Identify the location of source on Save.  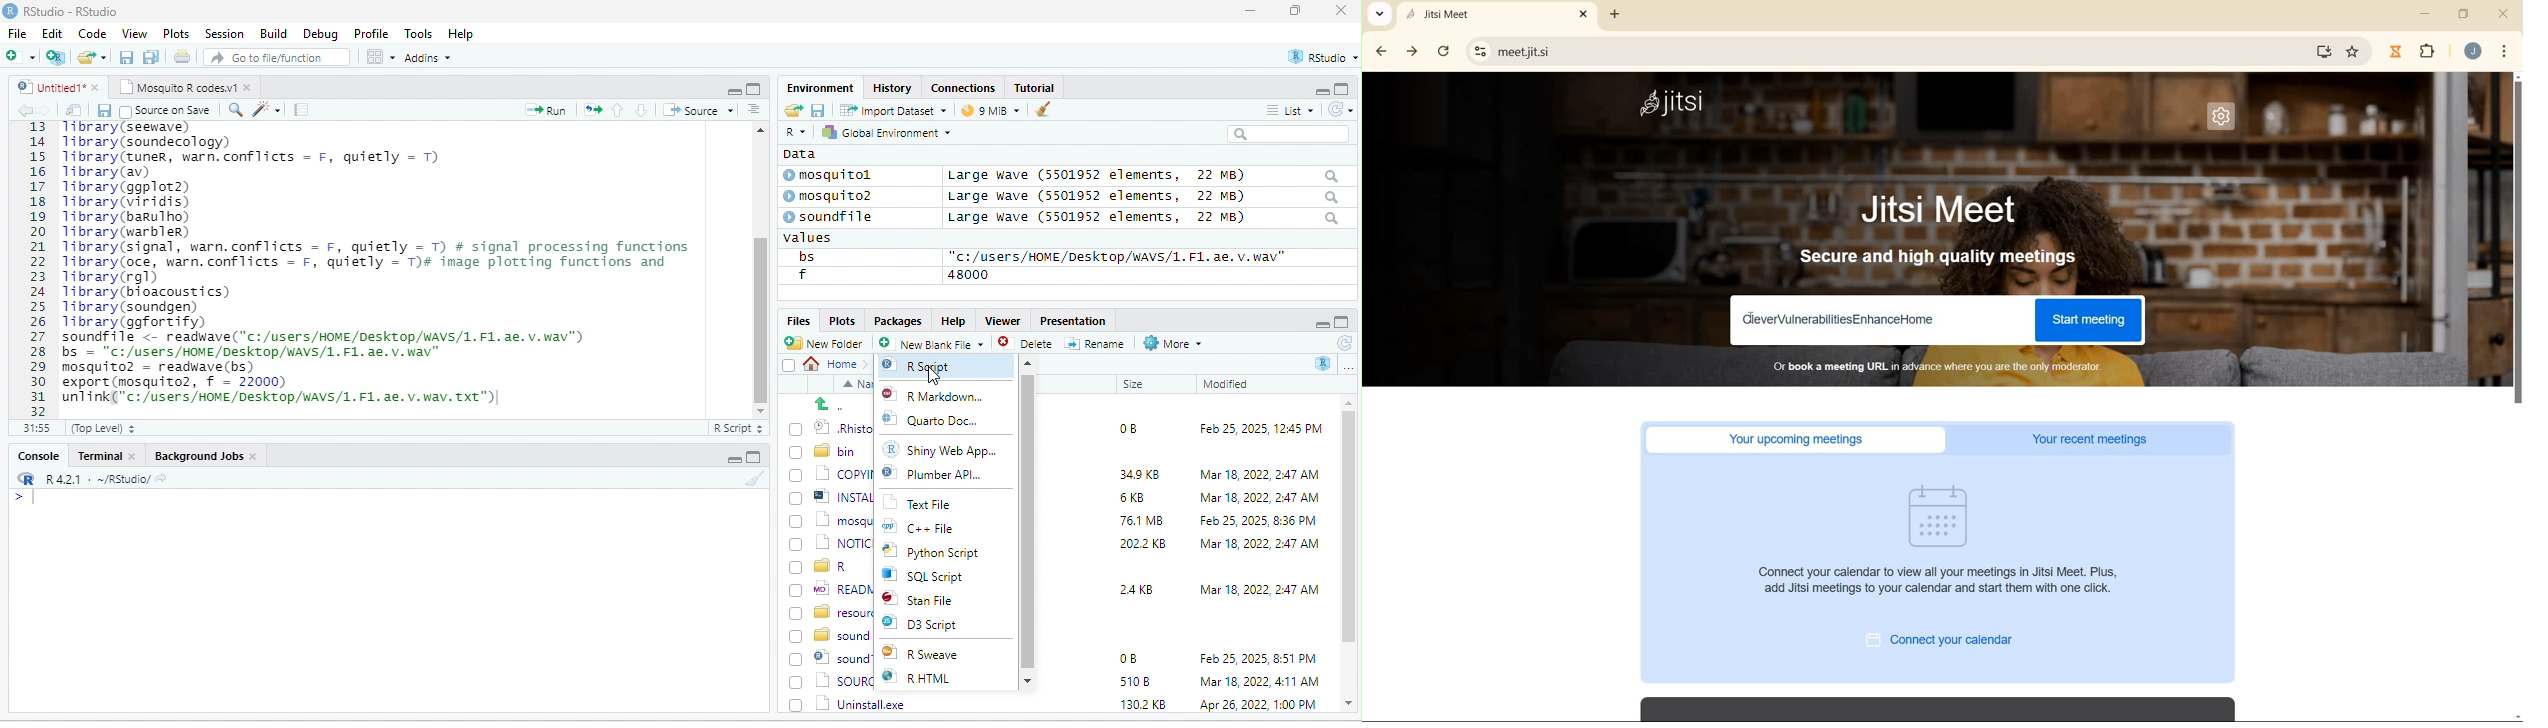
(167, 112).